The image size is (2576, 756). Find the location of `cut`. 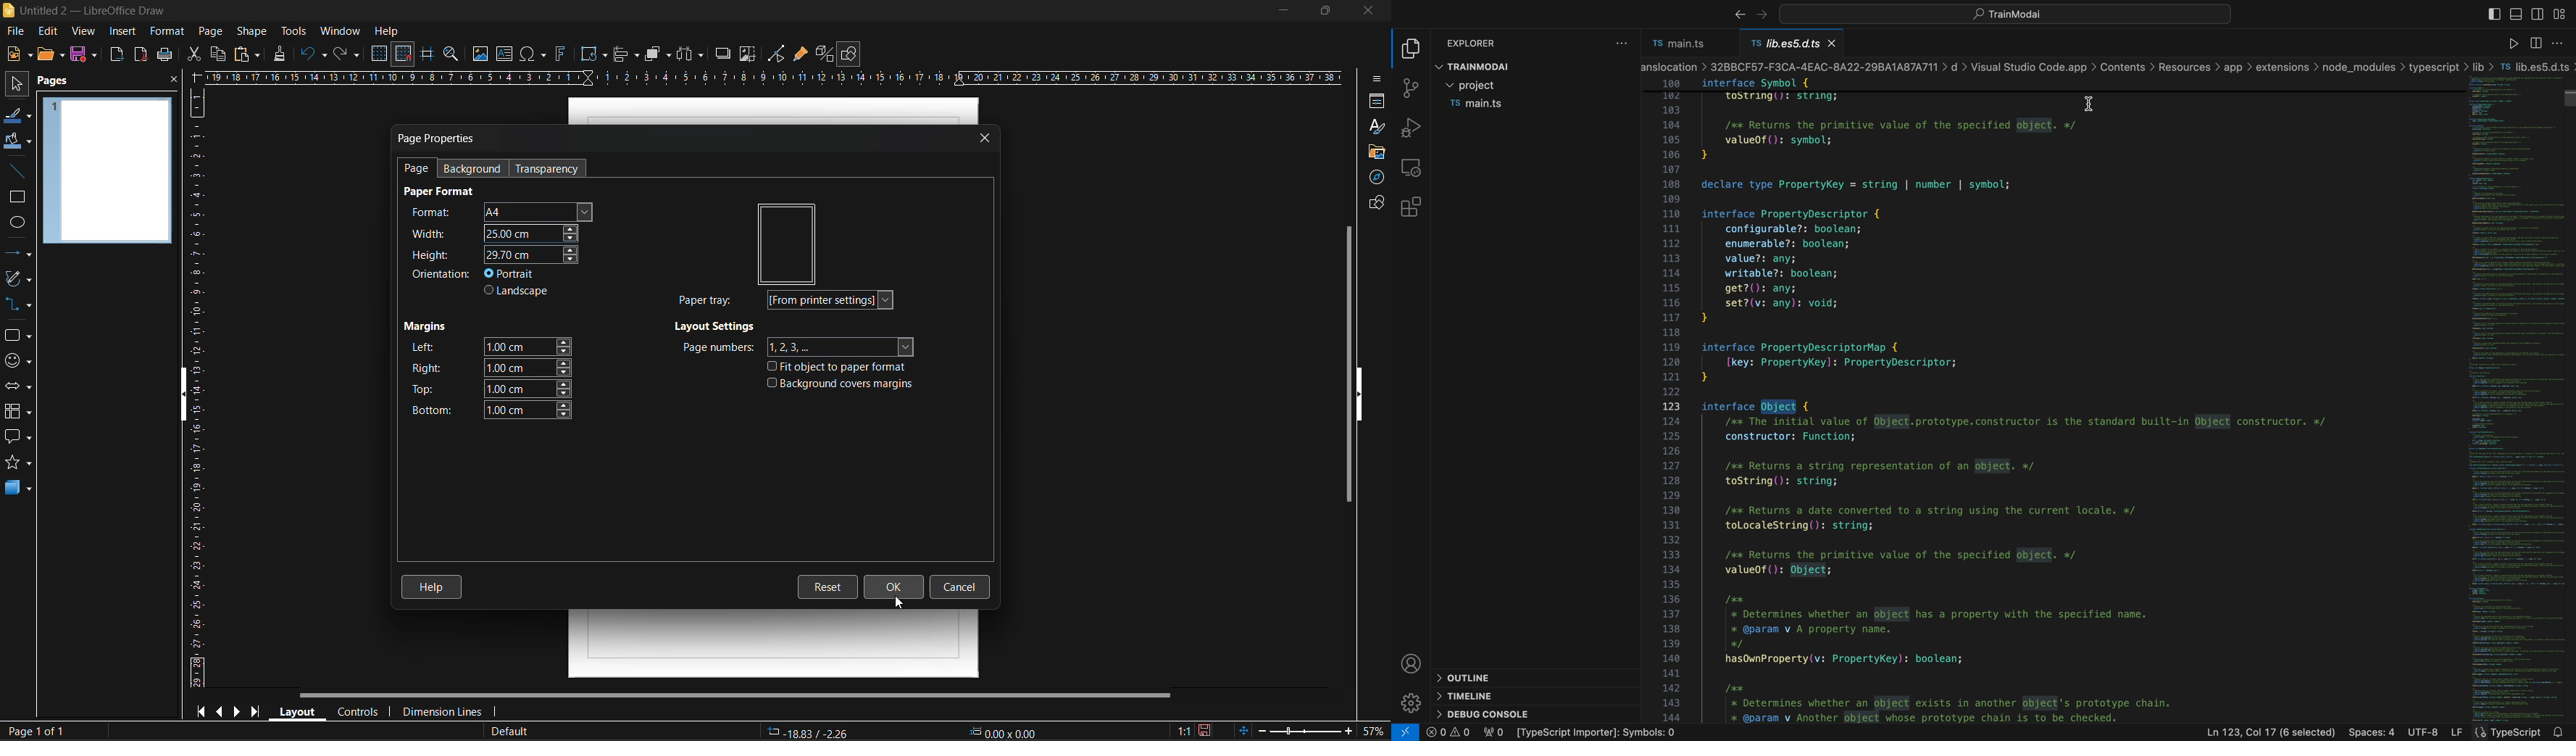

cut is located at coordinates (191, 54).